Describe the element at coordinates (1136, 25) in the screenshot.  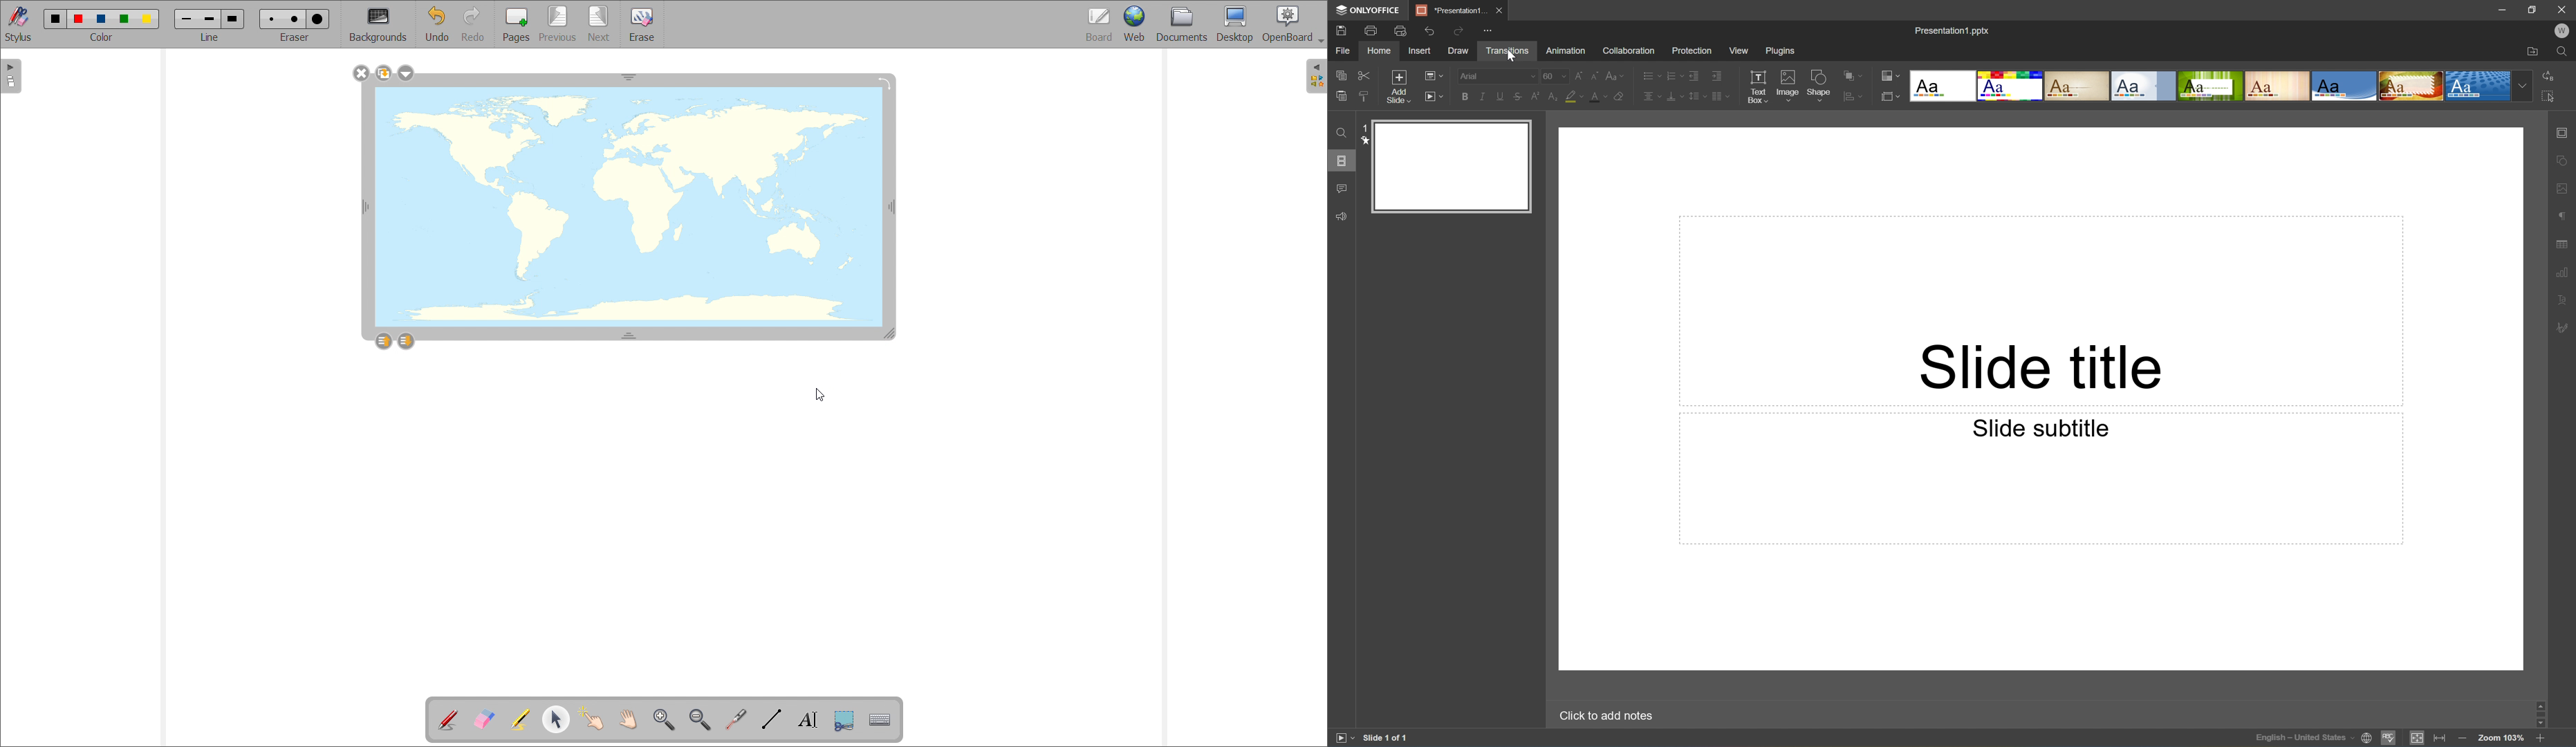
I see `web` at that location.